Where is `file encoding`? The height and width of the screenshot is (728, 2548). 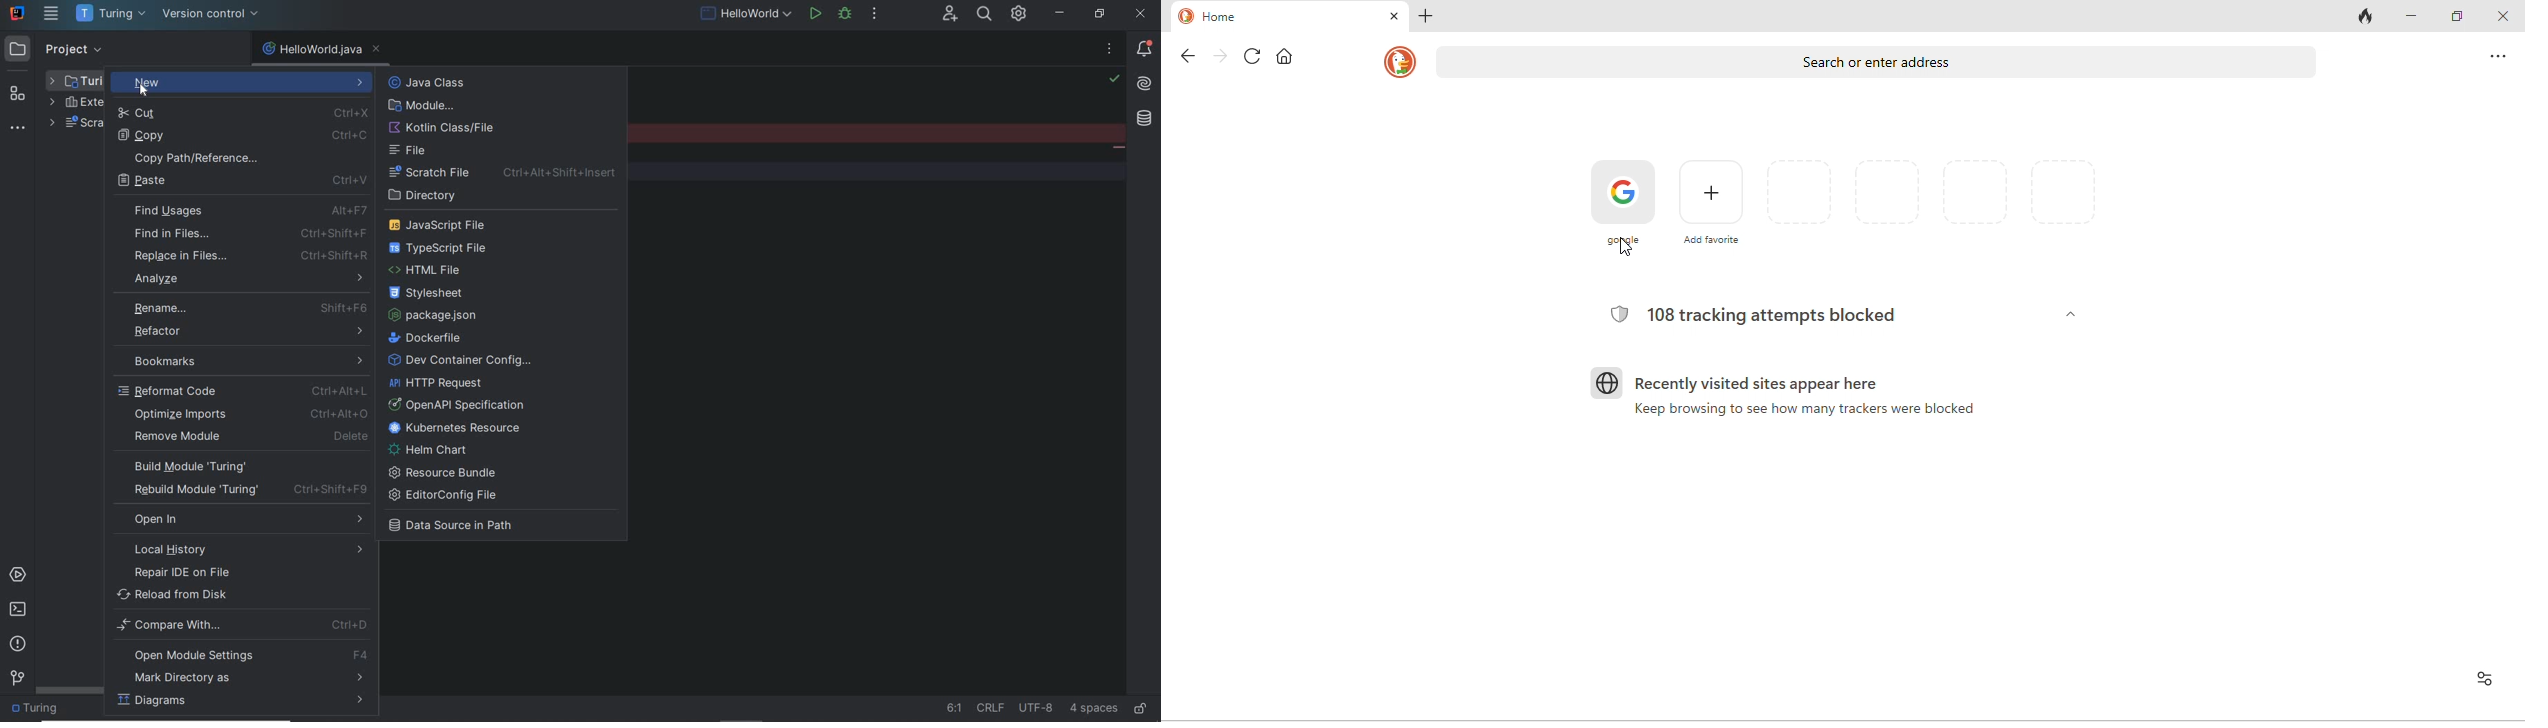 file encoding is located at coordinates (1037, 708).